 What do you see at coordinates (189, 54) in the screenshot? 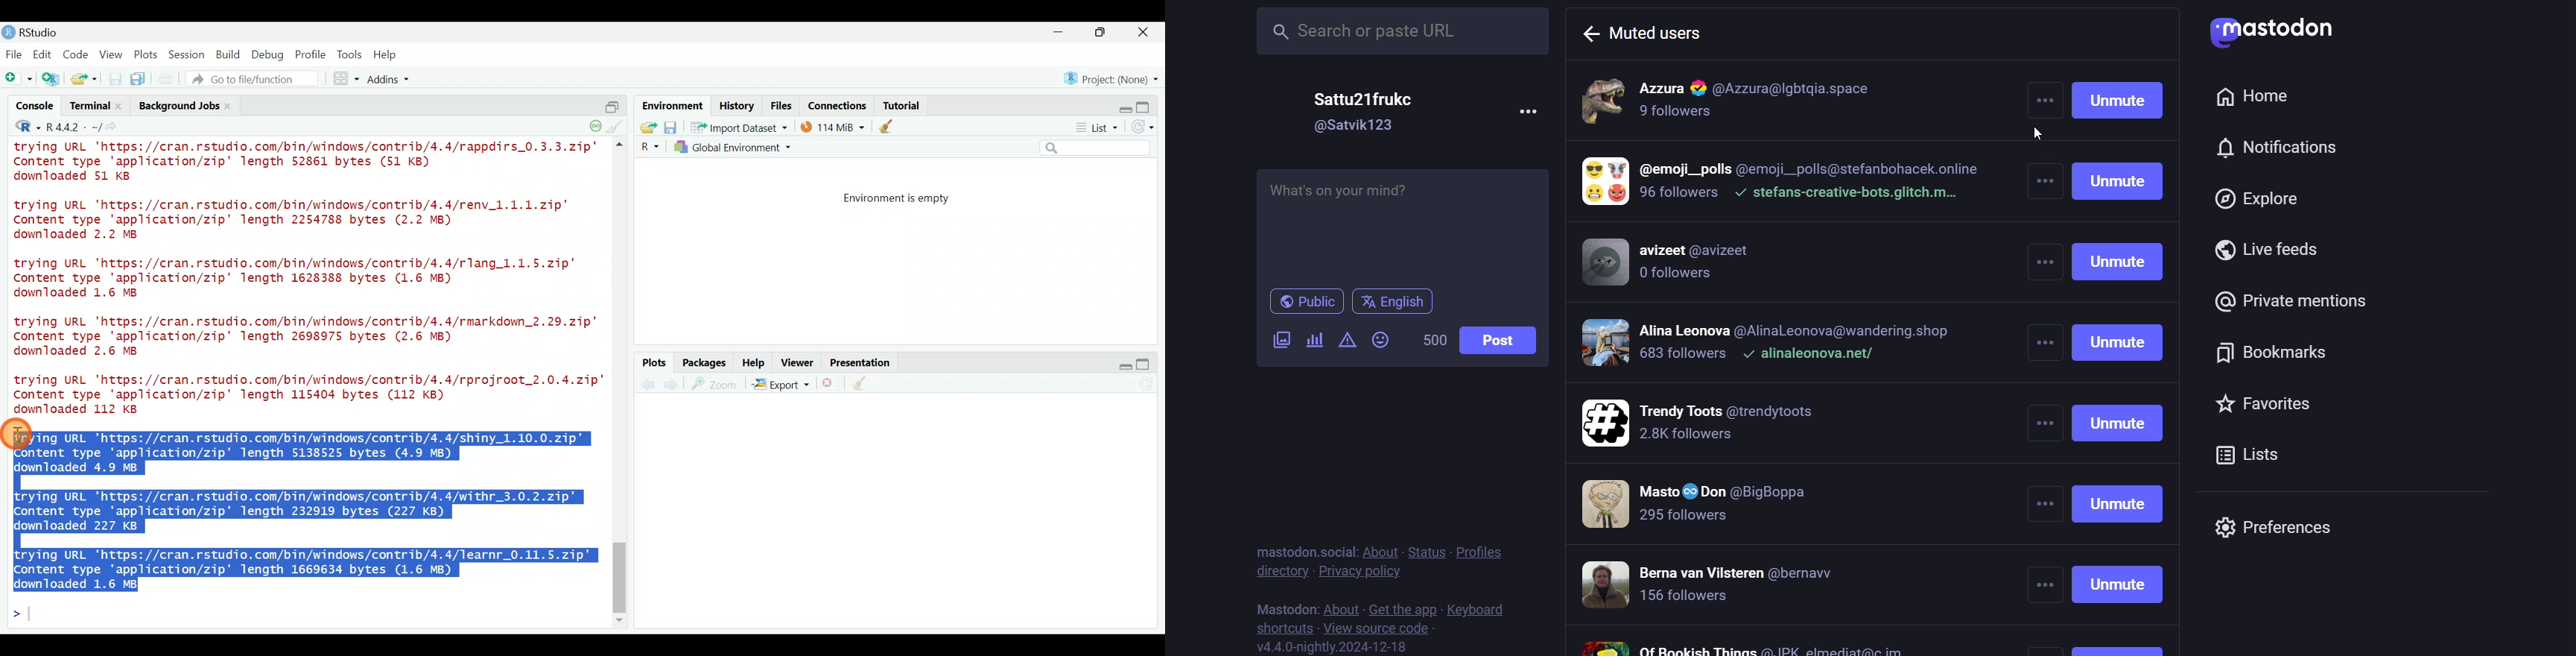
I see `Session` at bounding box center [189, 54].